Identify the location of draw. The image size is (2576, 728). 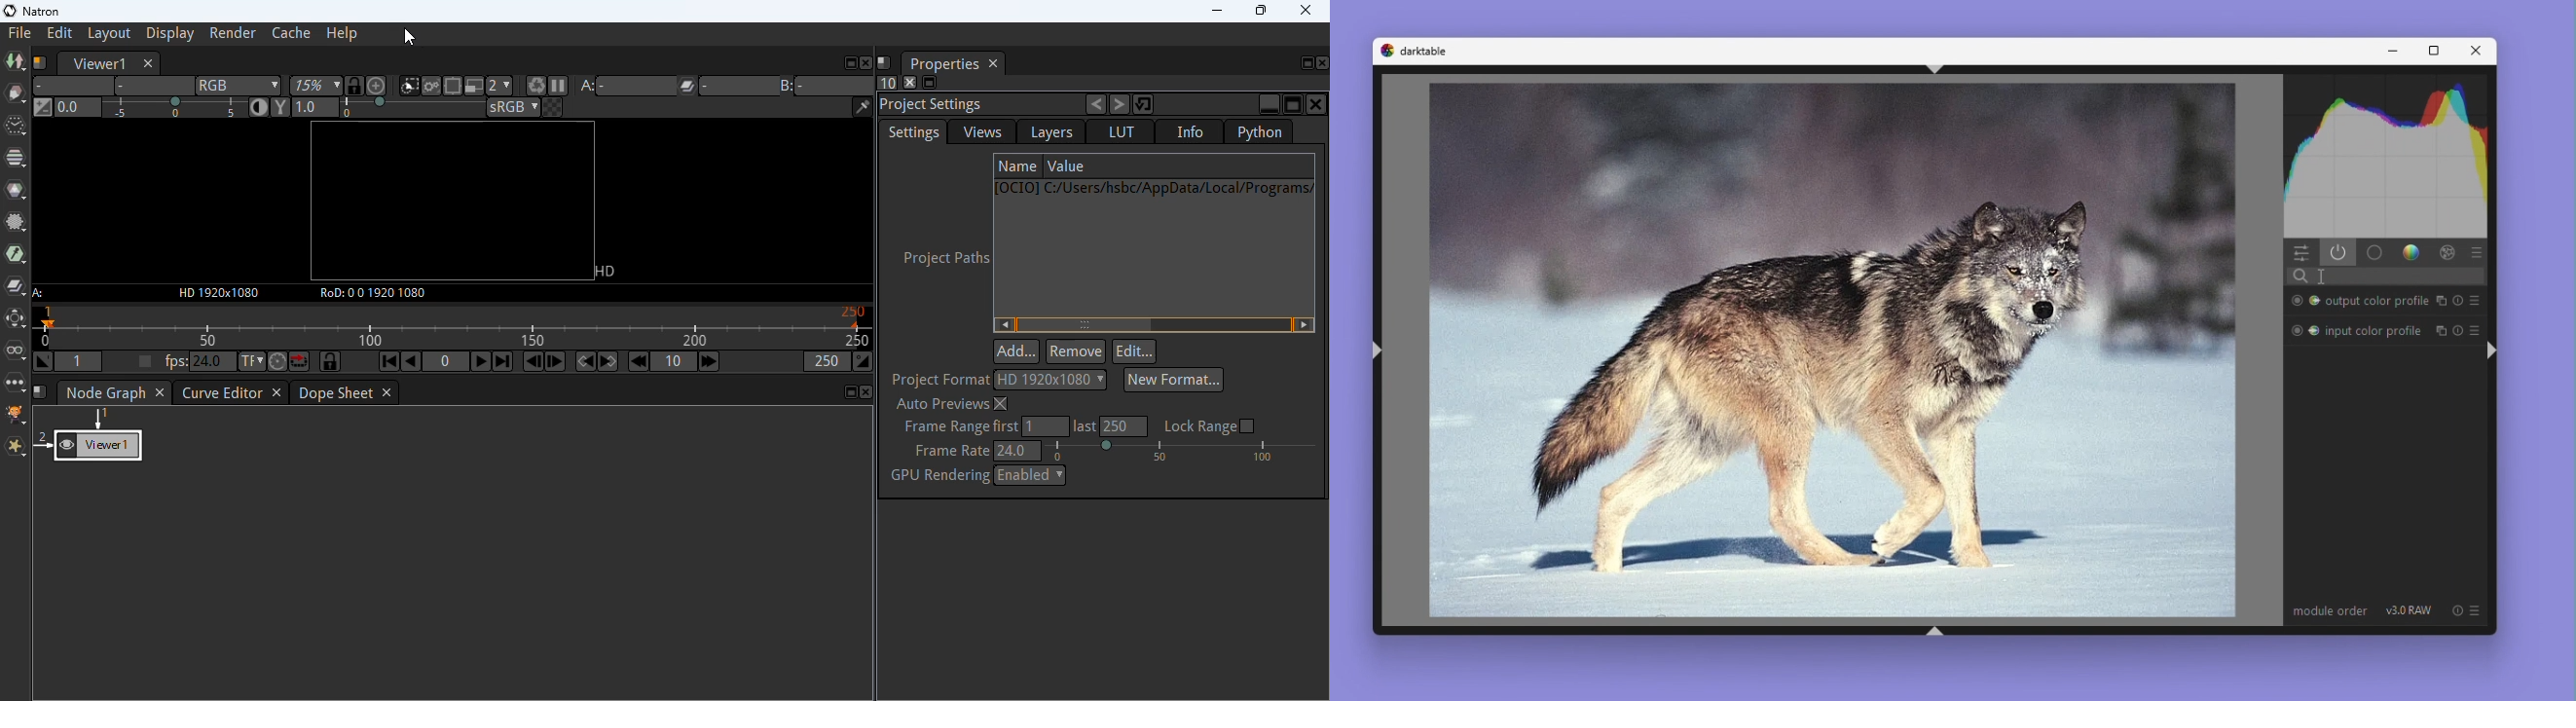
(15, 94).